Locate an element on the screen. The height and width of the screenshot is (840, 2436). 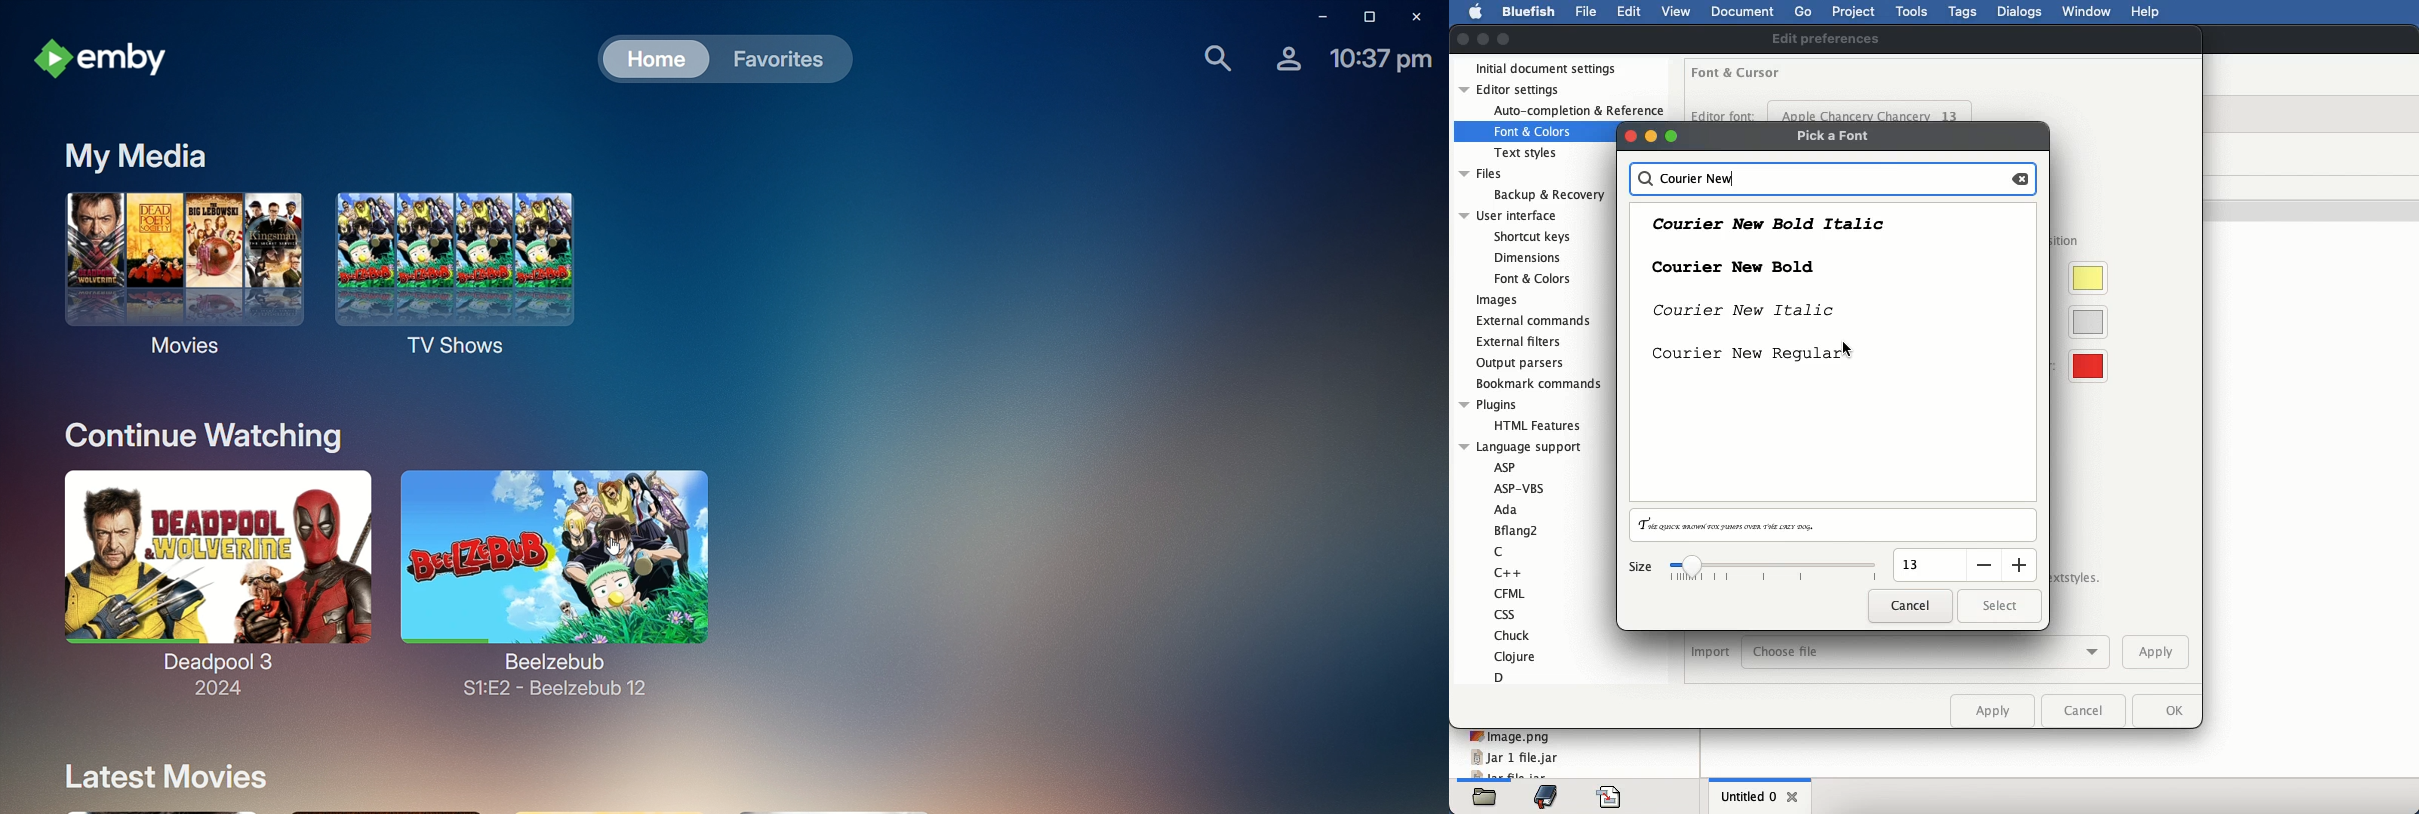
bluefish is located at coordinates (1530, 14).